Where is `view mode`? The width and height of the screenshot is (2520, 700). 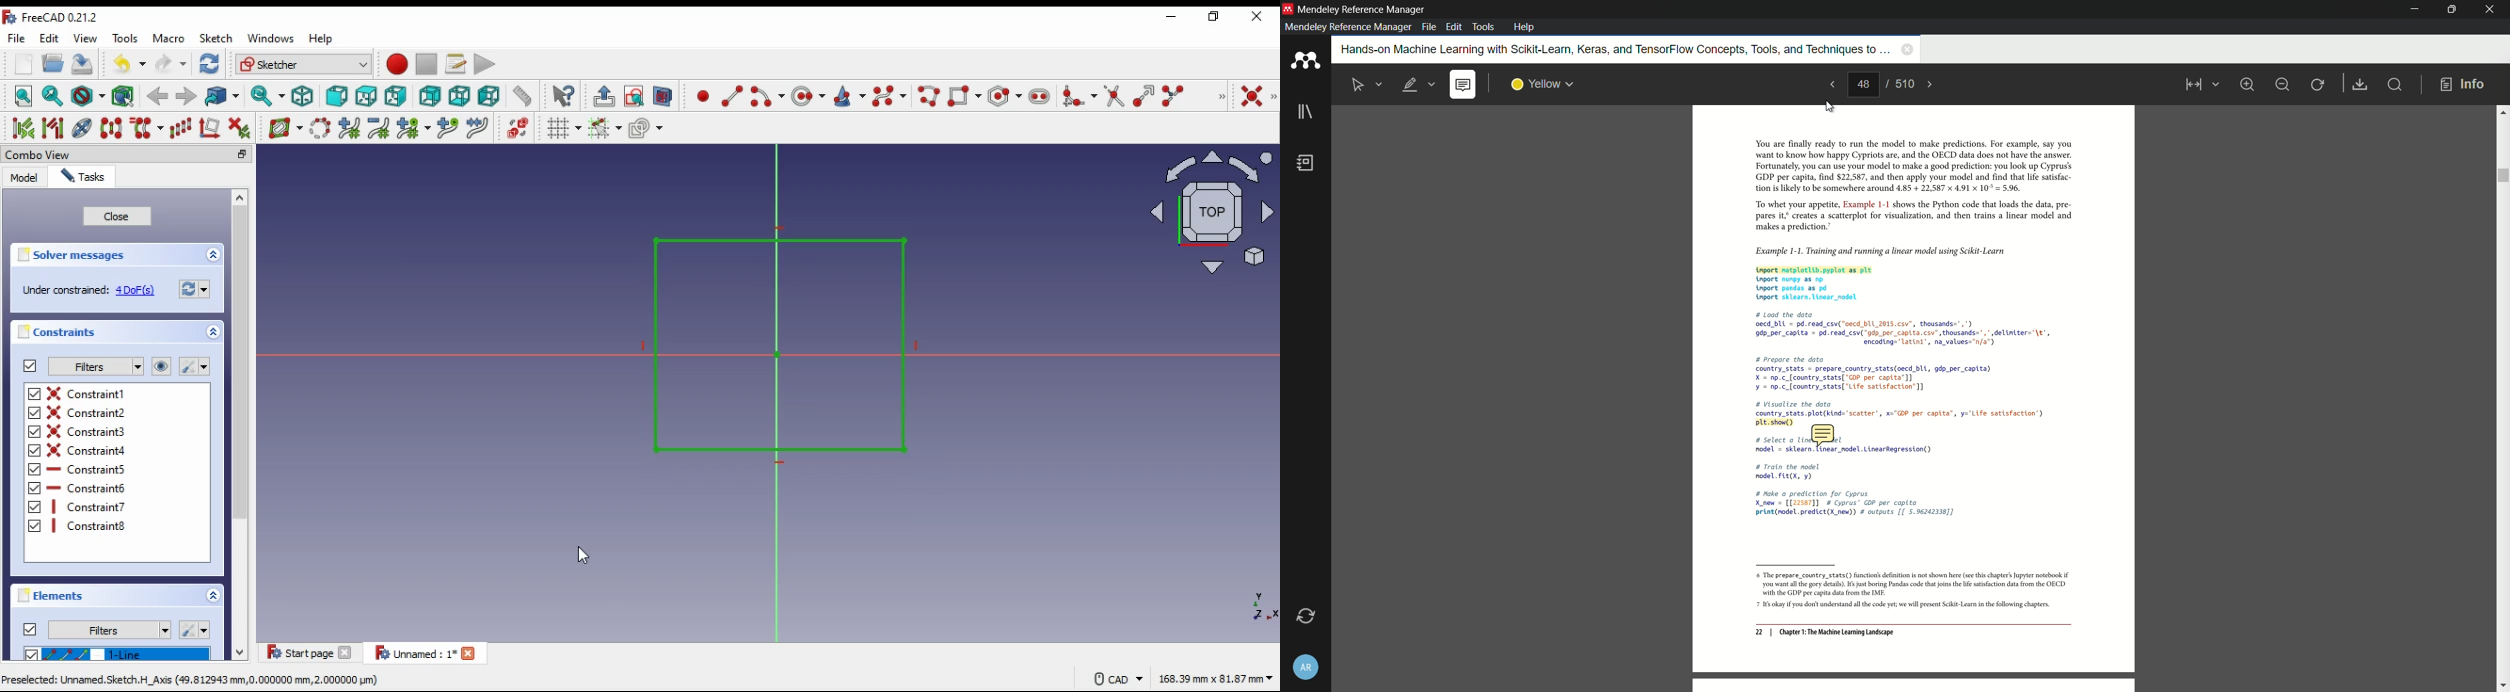 view mode is located at coordinates (2200, 85).